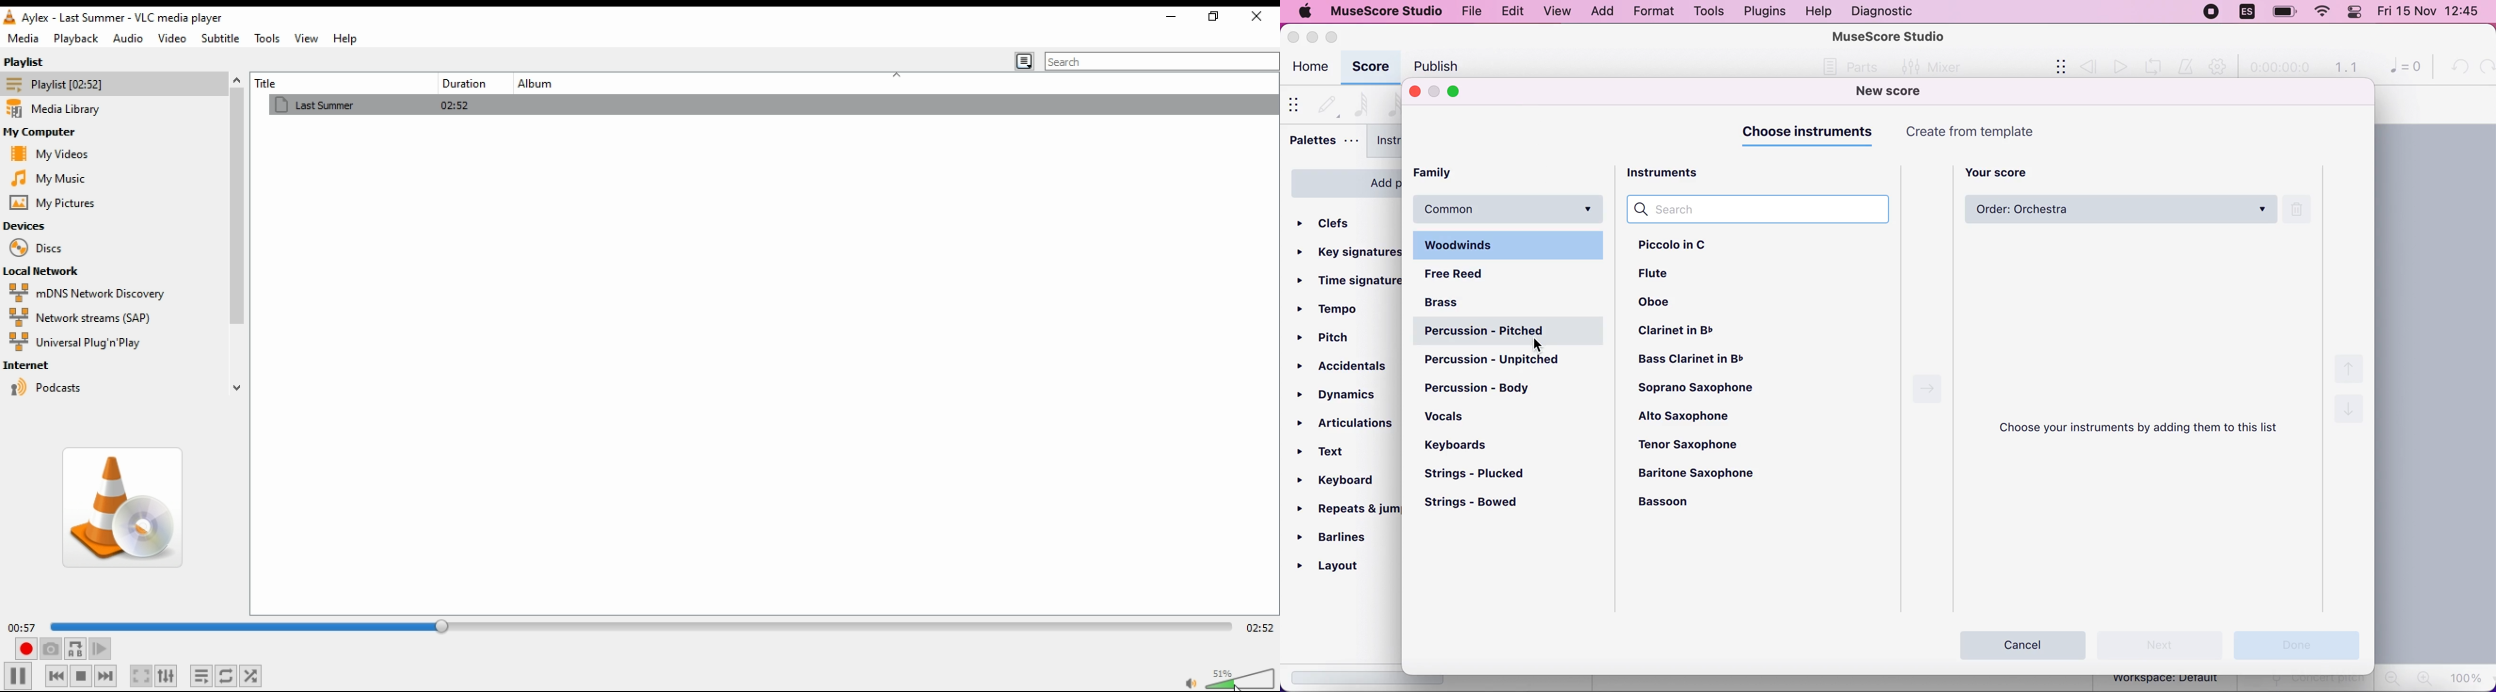 This screenshot has width=2520, height=700. What do you see at coordinates (125, 513) in the screenshot?
I see `album art` at bounding box center [125, 513].